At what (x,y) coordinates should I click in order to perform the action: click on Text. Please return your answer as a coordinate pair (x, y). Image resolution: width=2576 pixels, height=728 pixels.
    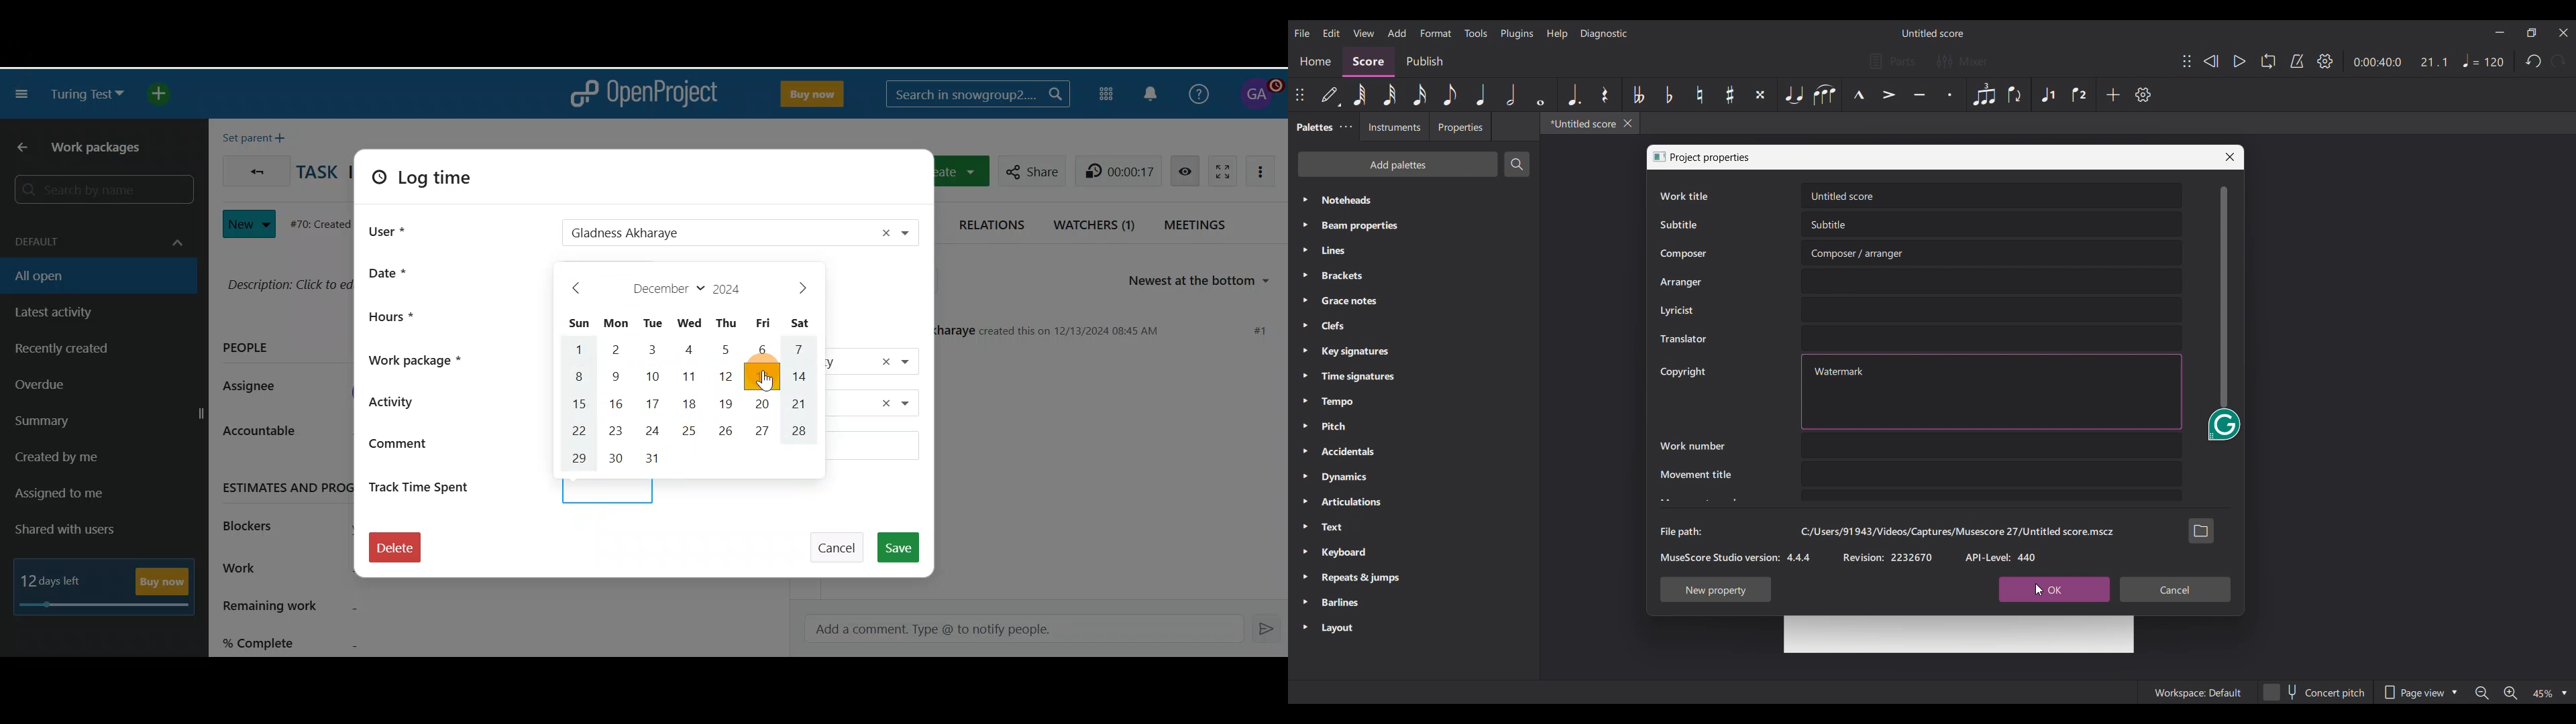
    Looking at the image, I should click on (1413, 527).